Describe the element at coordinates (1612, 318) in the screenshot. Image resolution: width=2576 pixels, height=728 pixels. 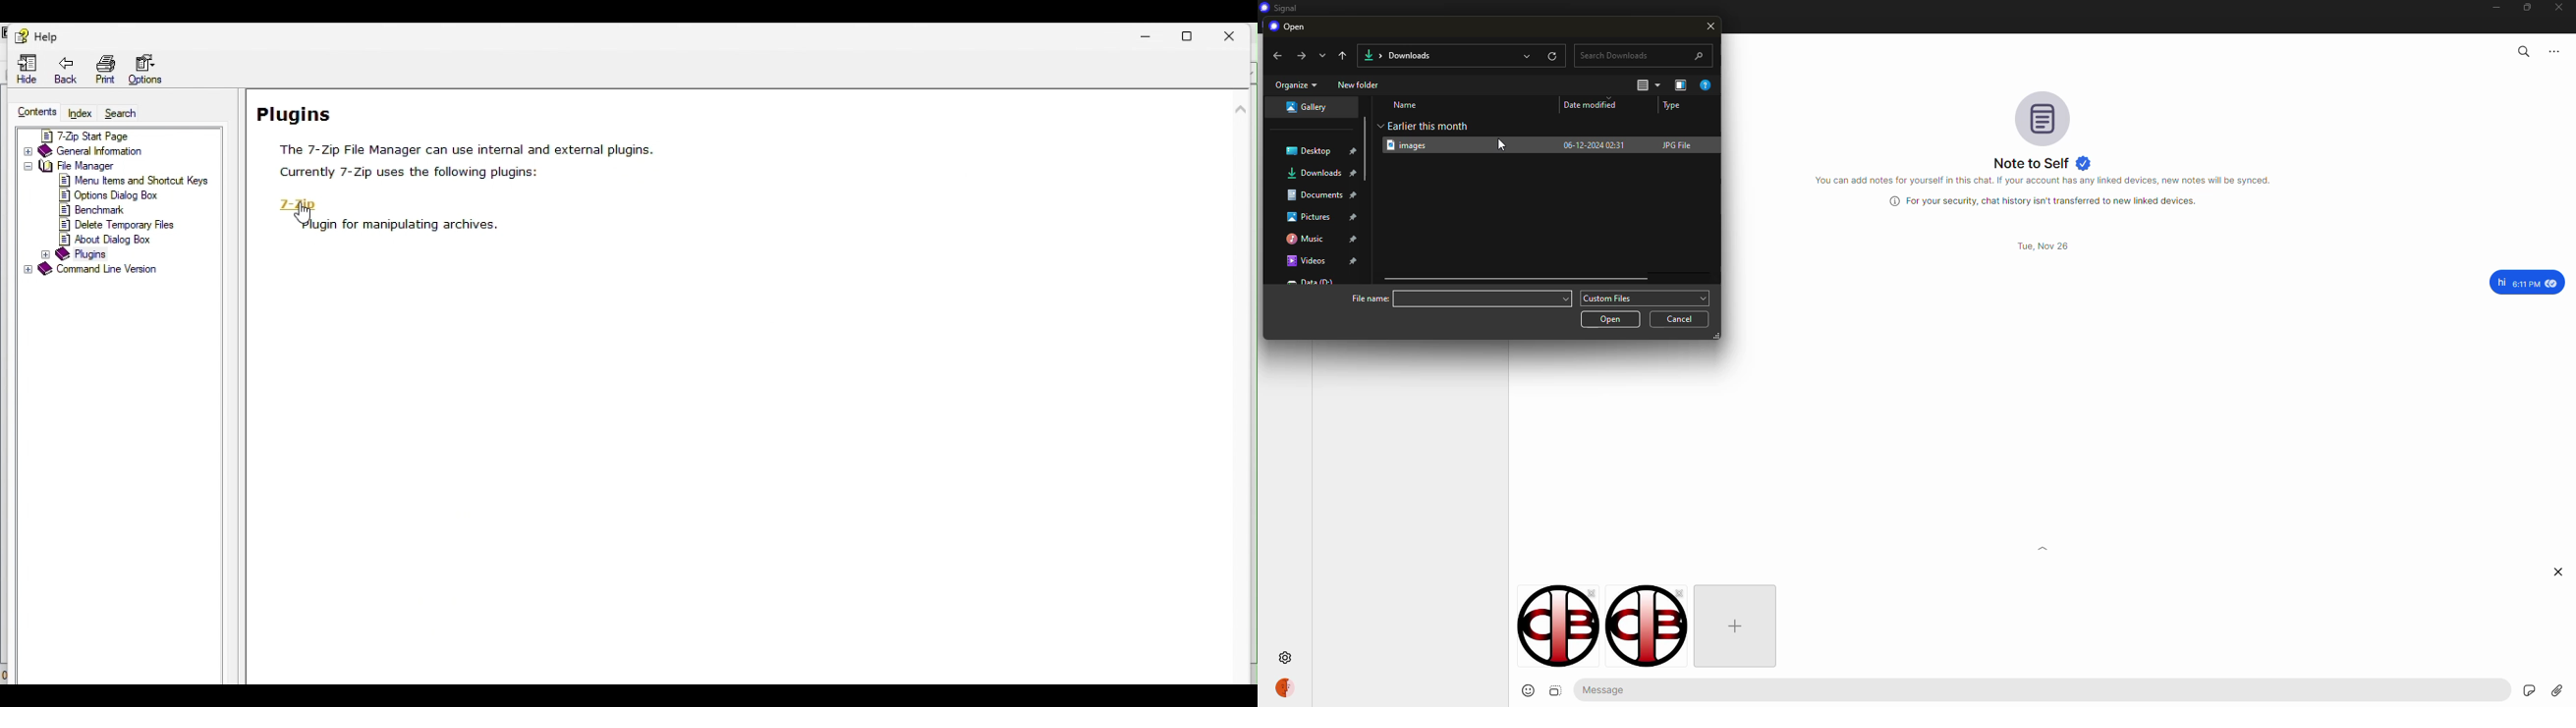
I see `open` at that location.